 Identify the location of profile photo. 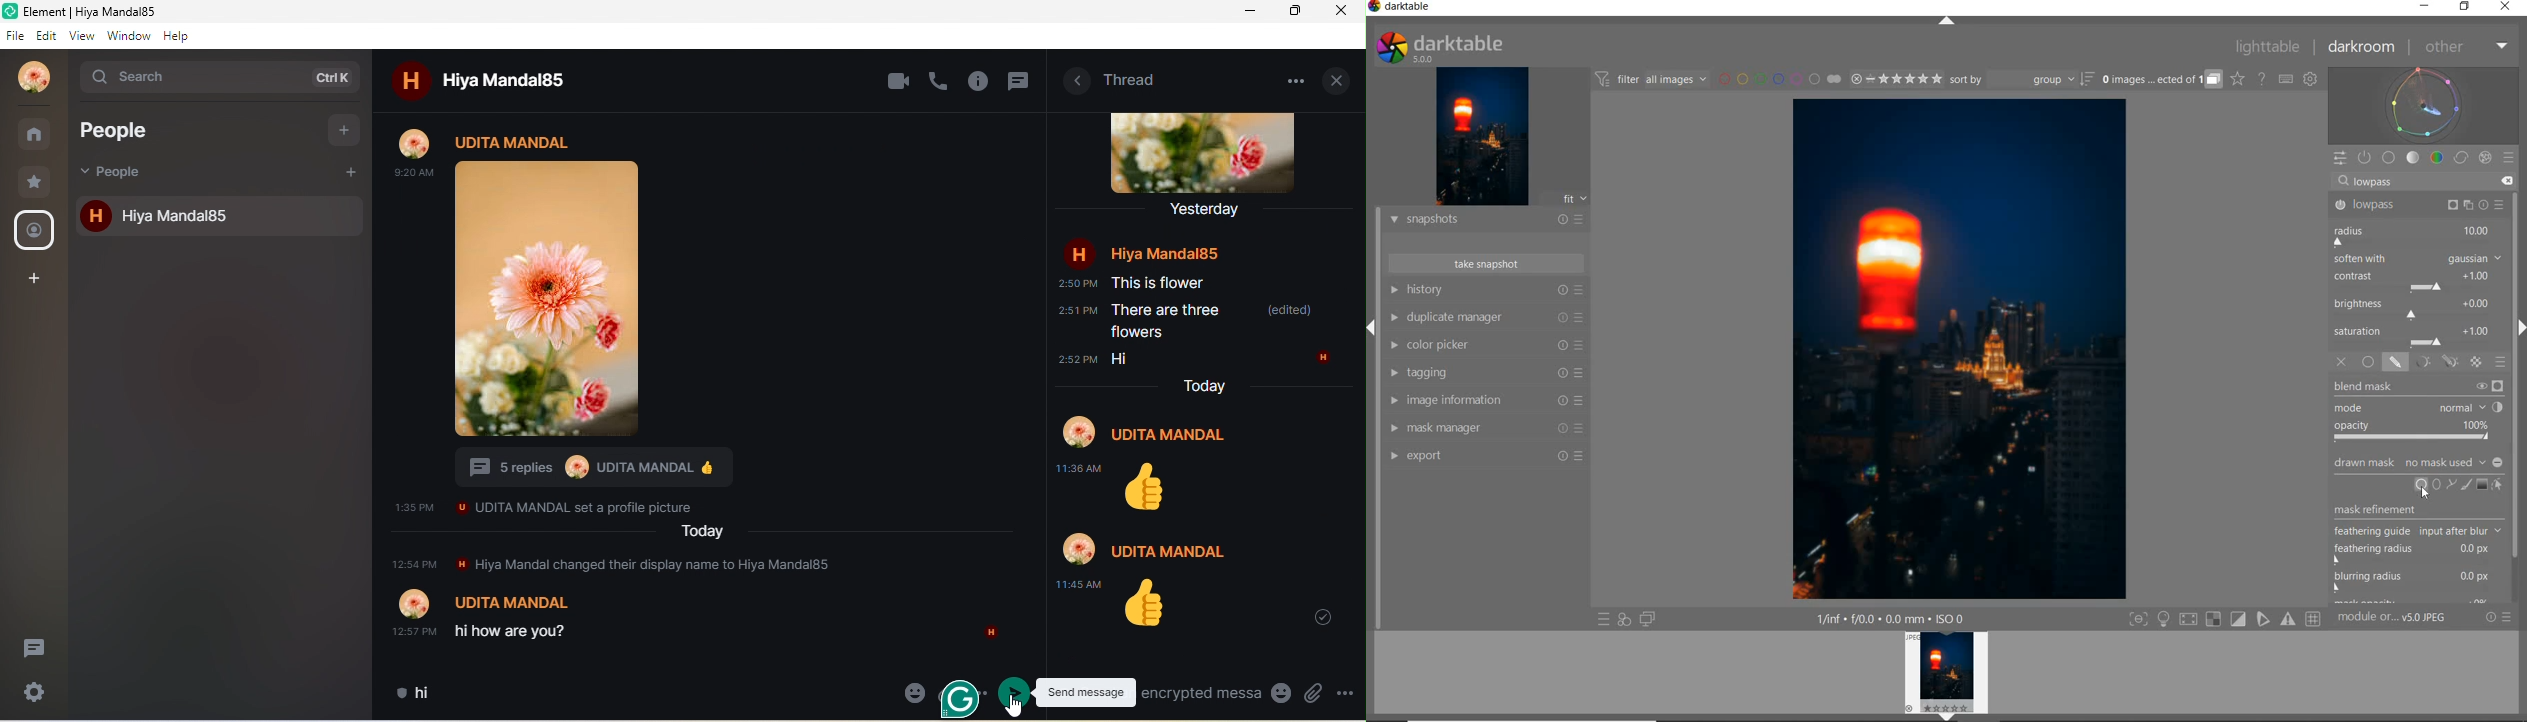
(1208, 153).